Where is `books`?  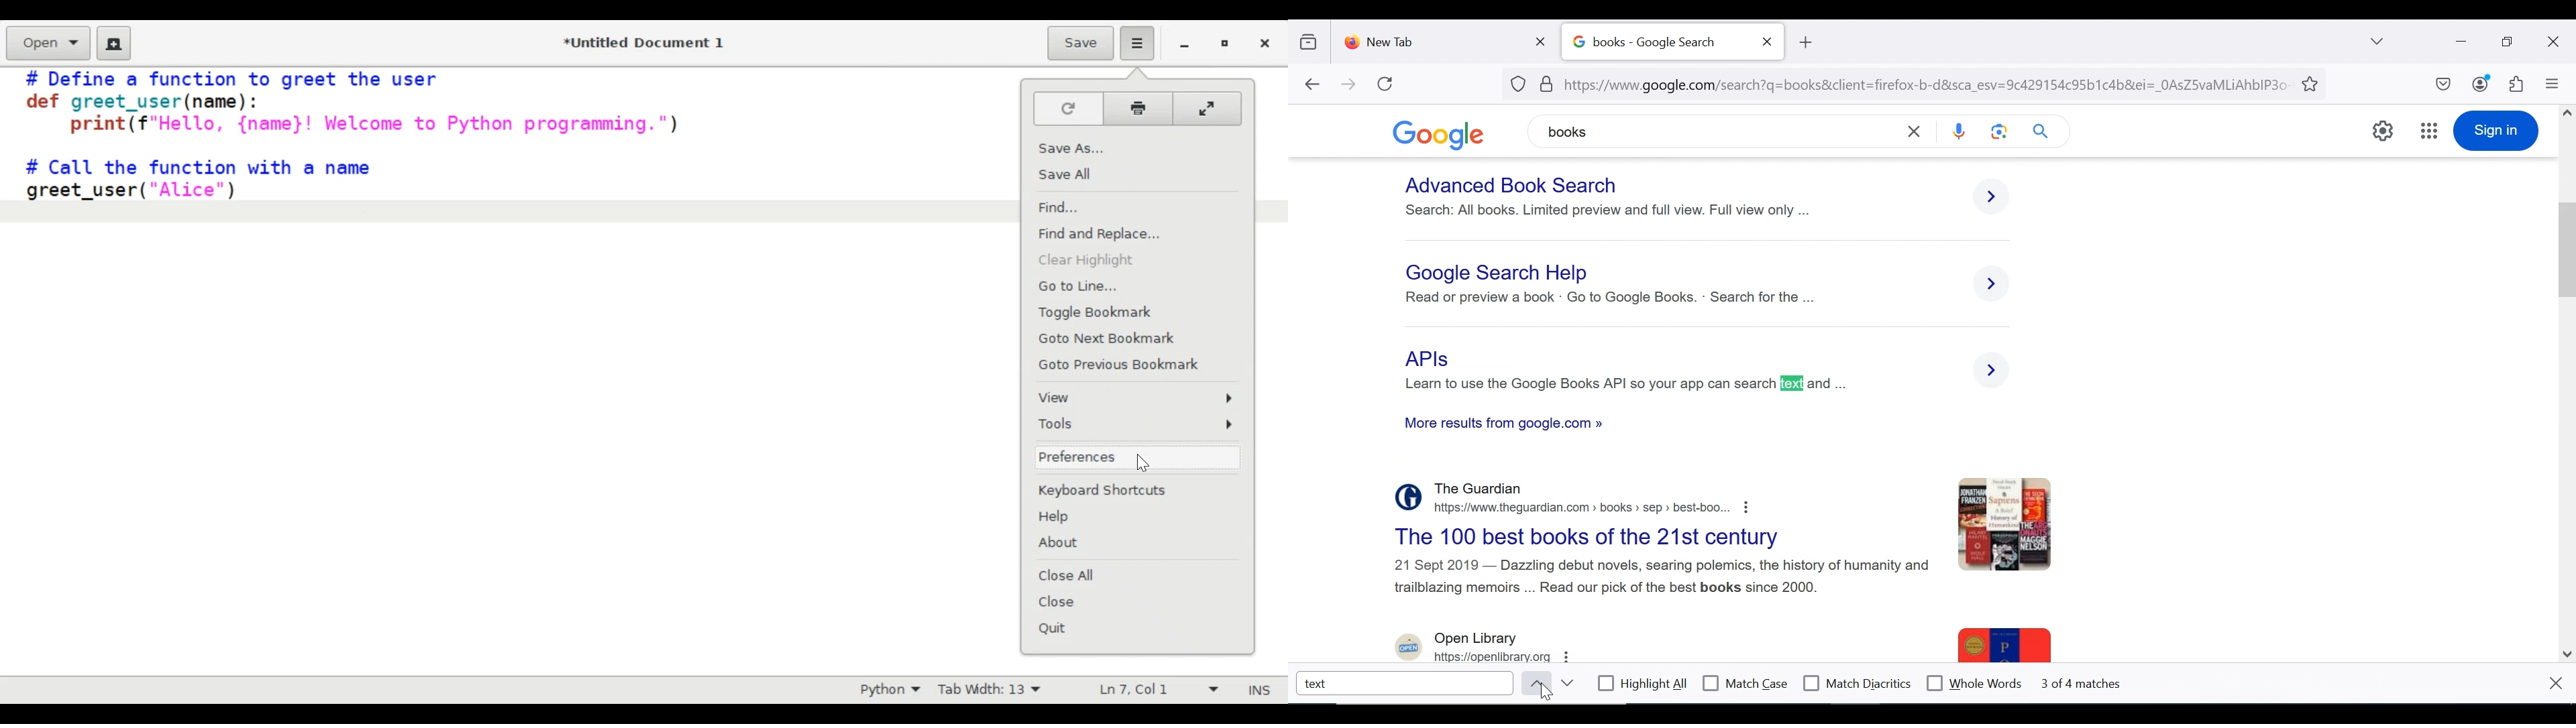 books is located at coordinates (1648, 130).